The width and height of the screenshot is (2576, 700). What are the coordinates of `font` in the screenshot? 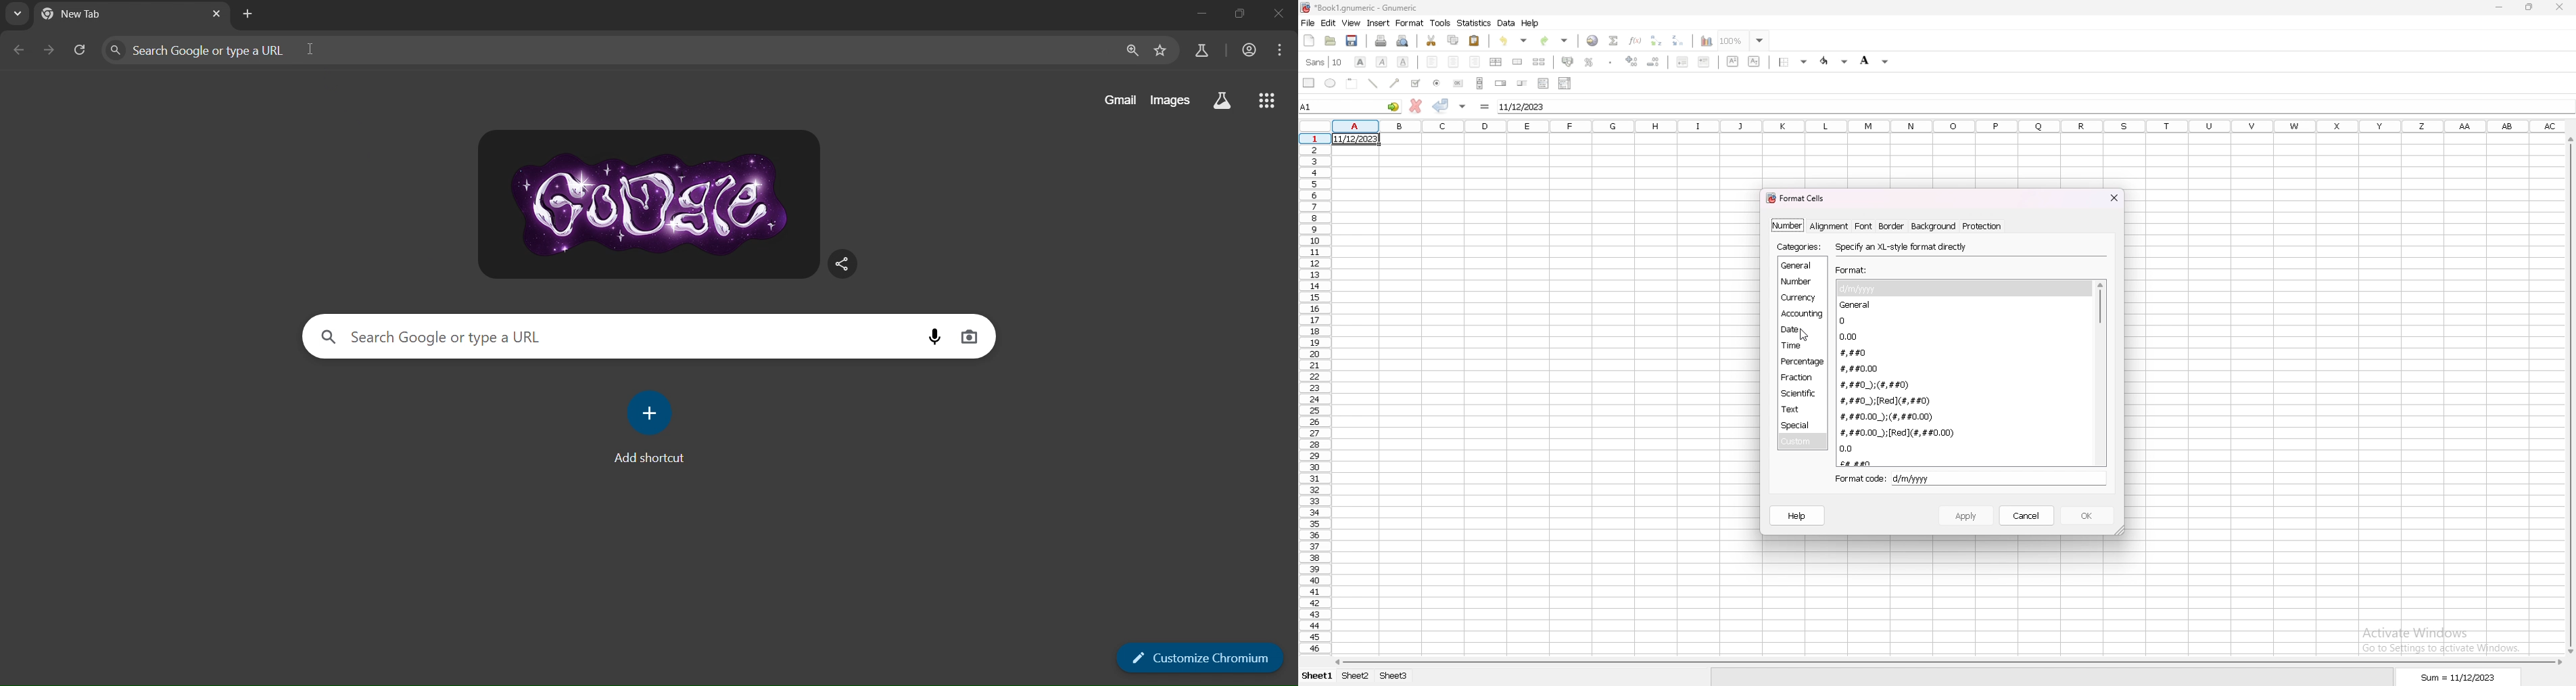 It's located at (1326, 61).